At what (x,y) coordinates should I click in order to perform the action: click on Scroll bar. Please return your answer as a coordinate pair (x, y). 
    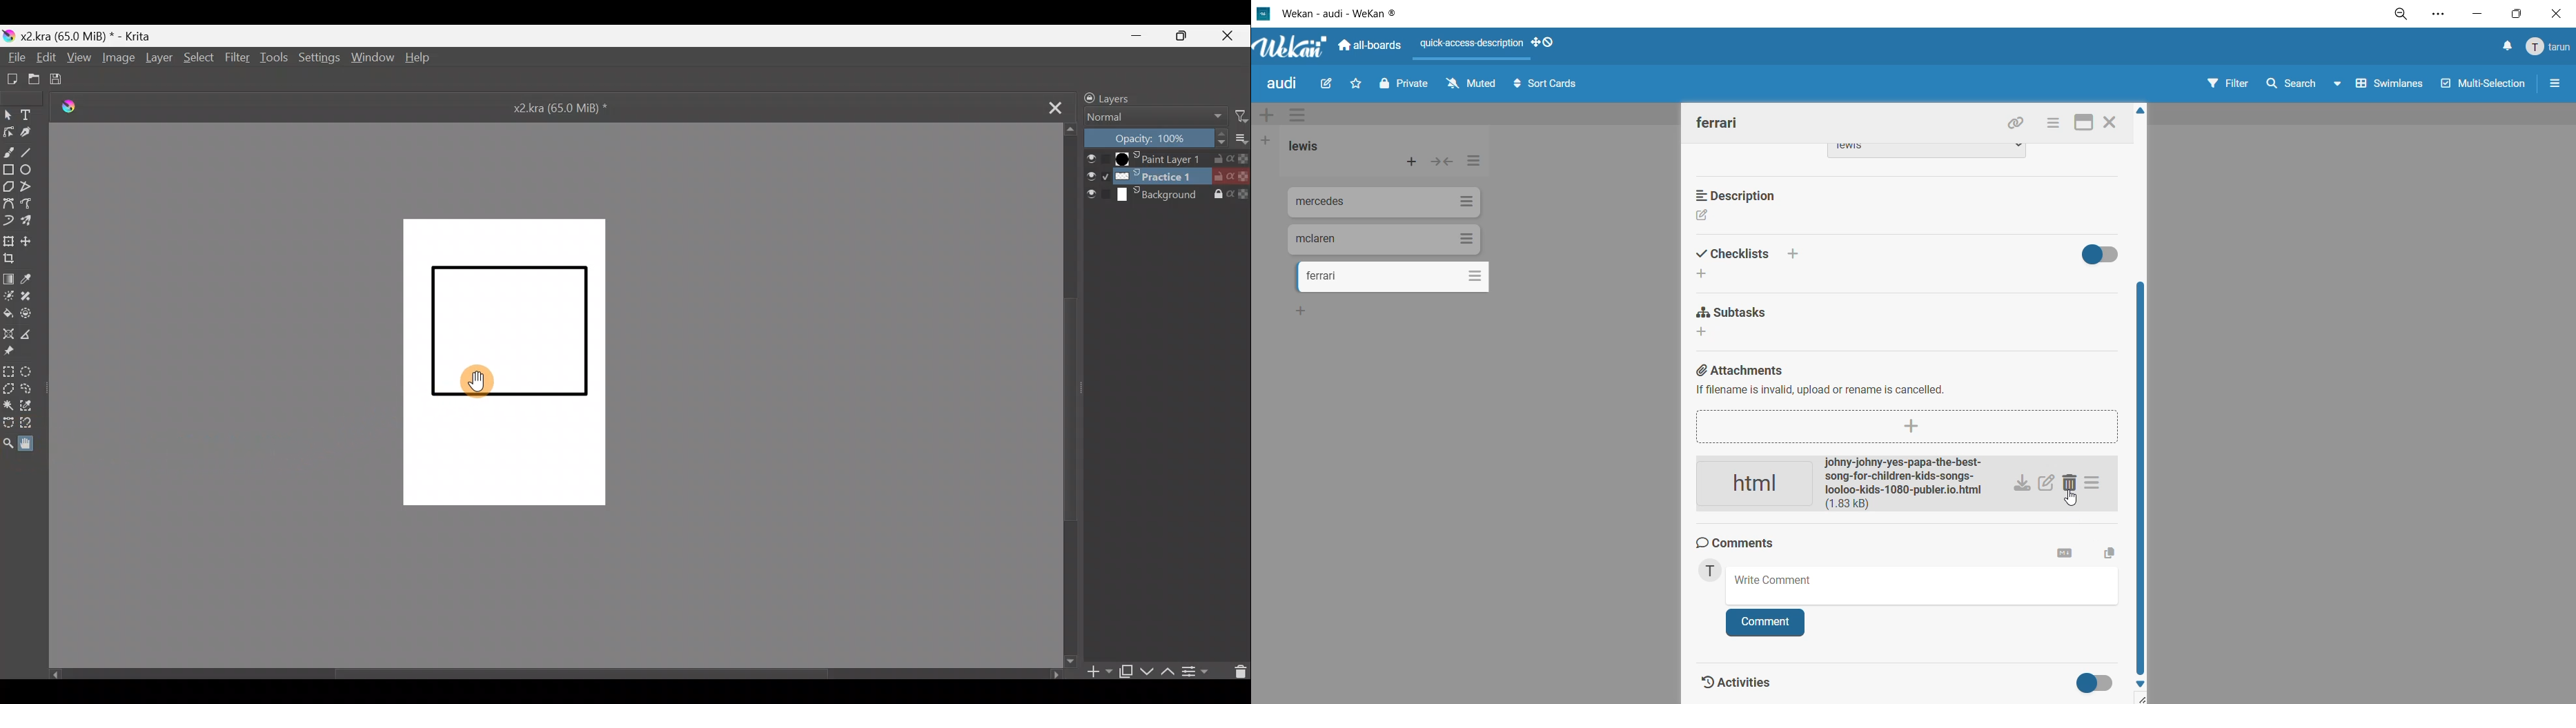
    Looking at the image, I should click on (553, 677).